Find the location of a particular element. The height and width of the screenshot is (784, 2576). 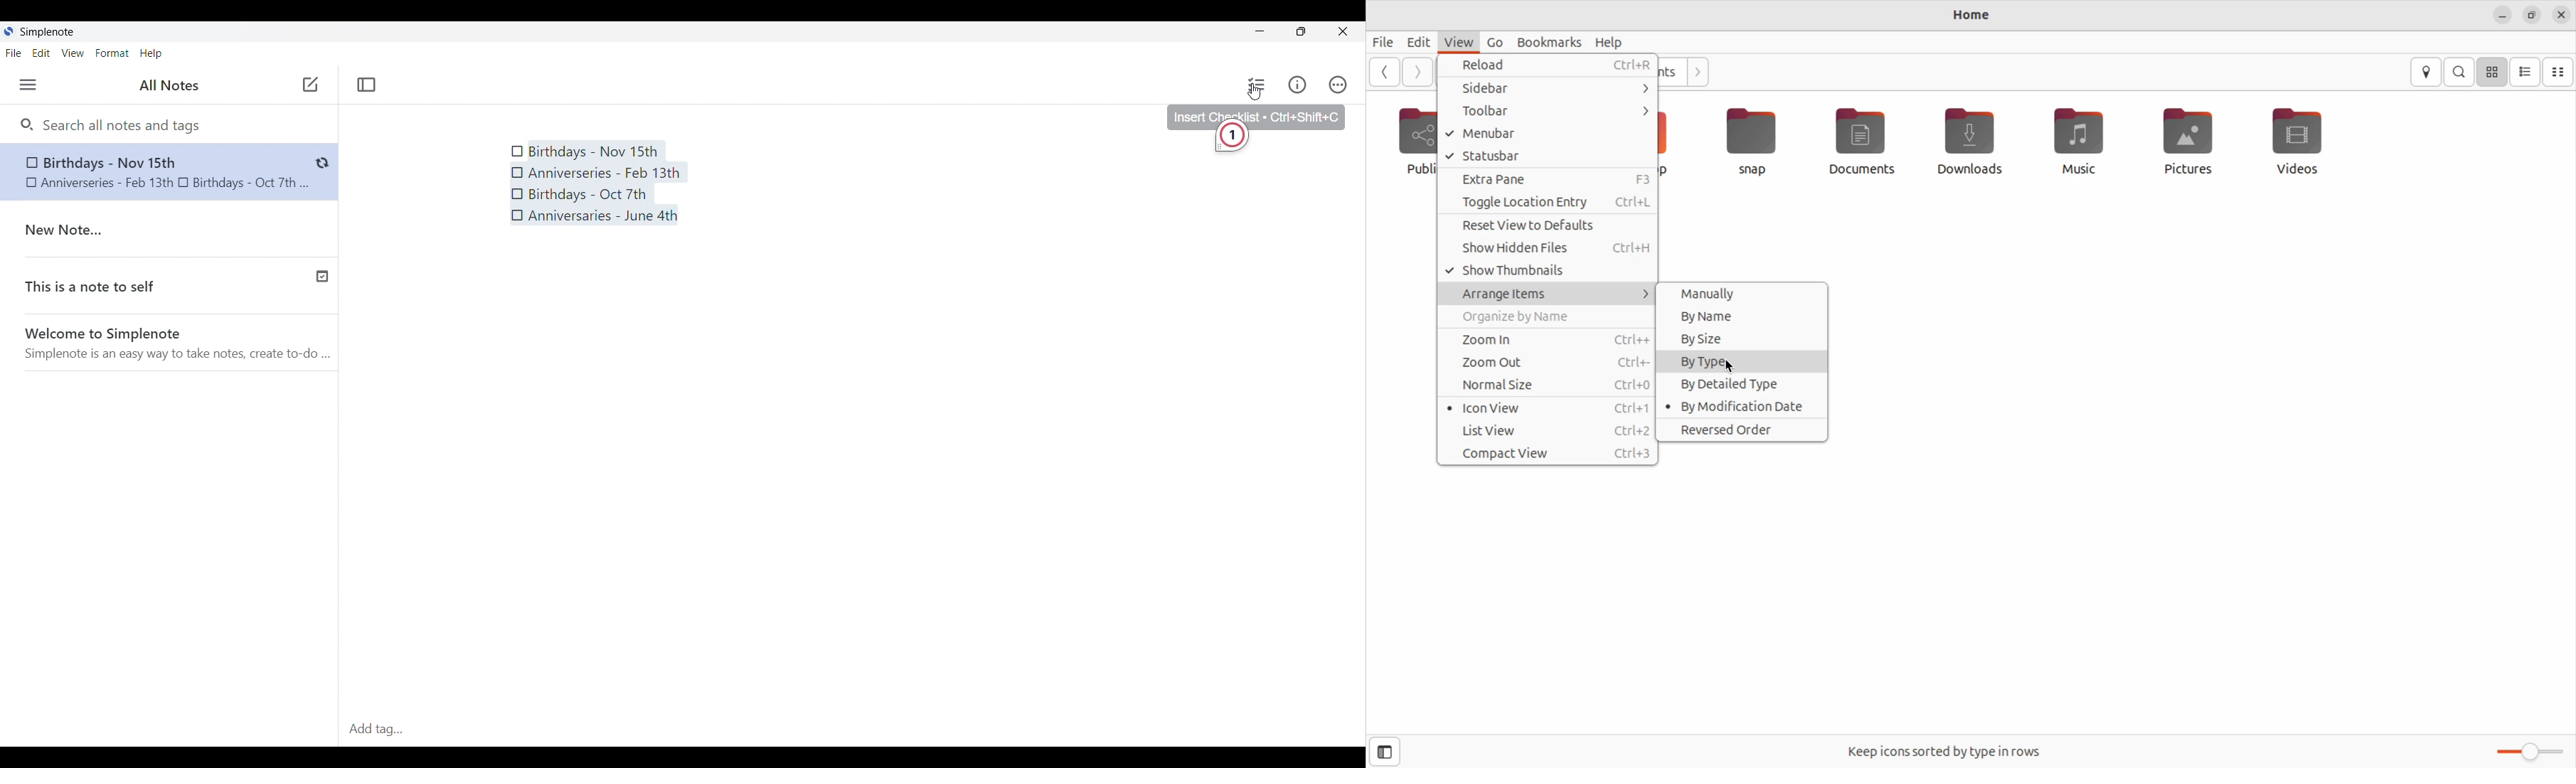

toggle location entry is located at coordinates (1551, 202).